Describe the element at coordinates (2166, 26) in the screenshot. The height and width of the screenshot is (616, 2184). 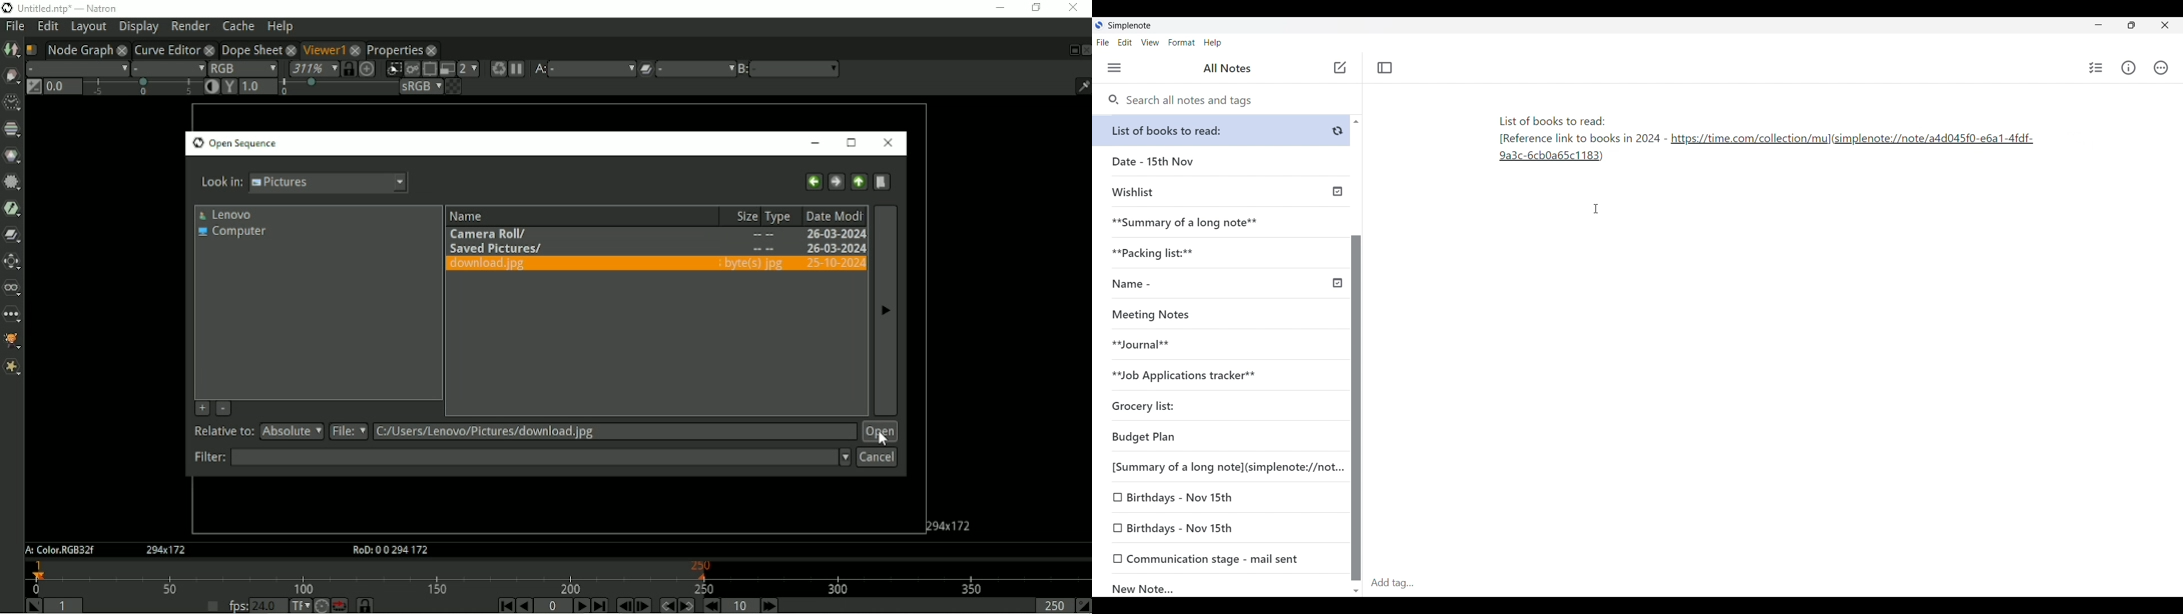
I see `Close` at that location.